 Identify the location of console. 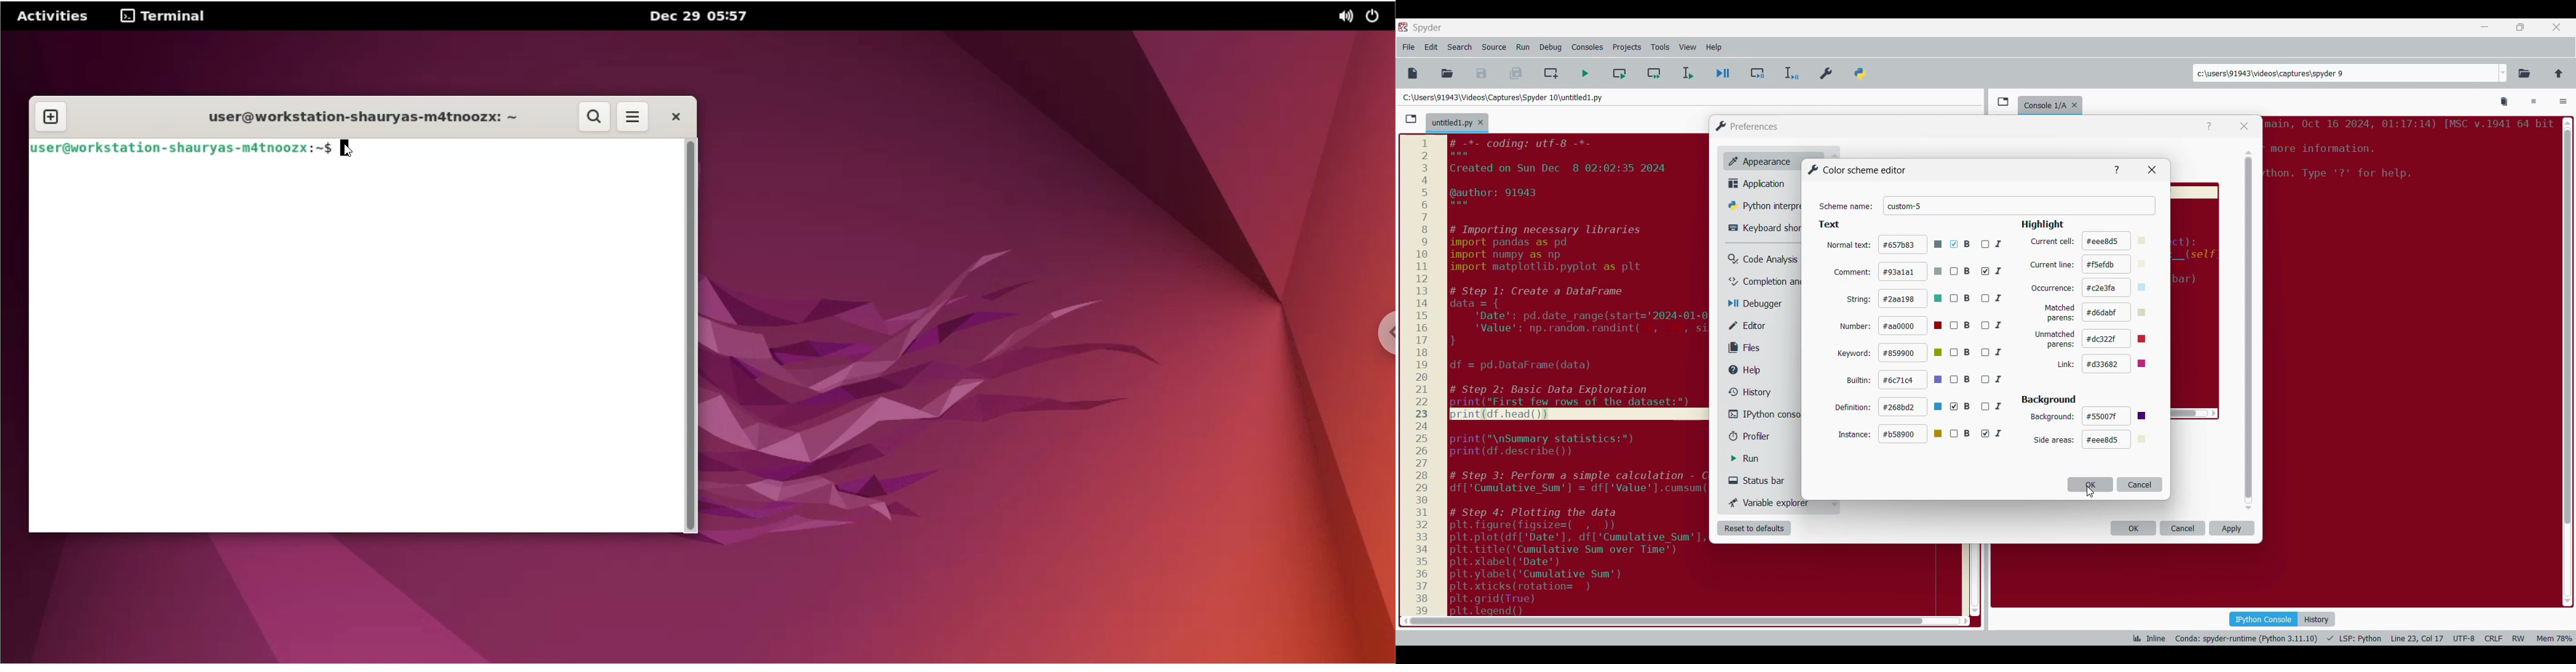
(2043, 103).